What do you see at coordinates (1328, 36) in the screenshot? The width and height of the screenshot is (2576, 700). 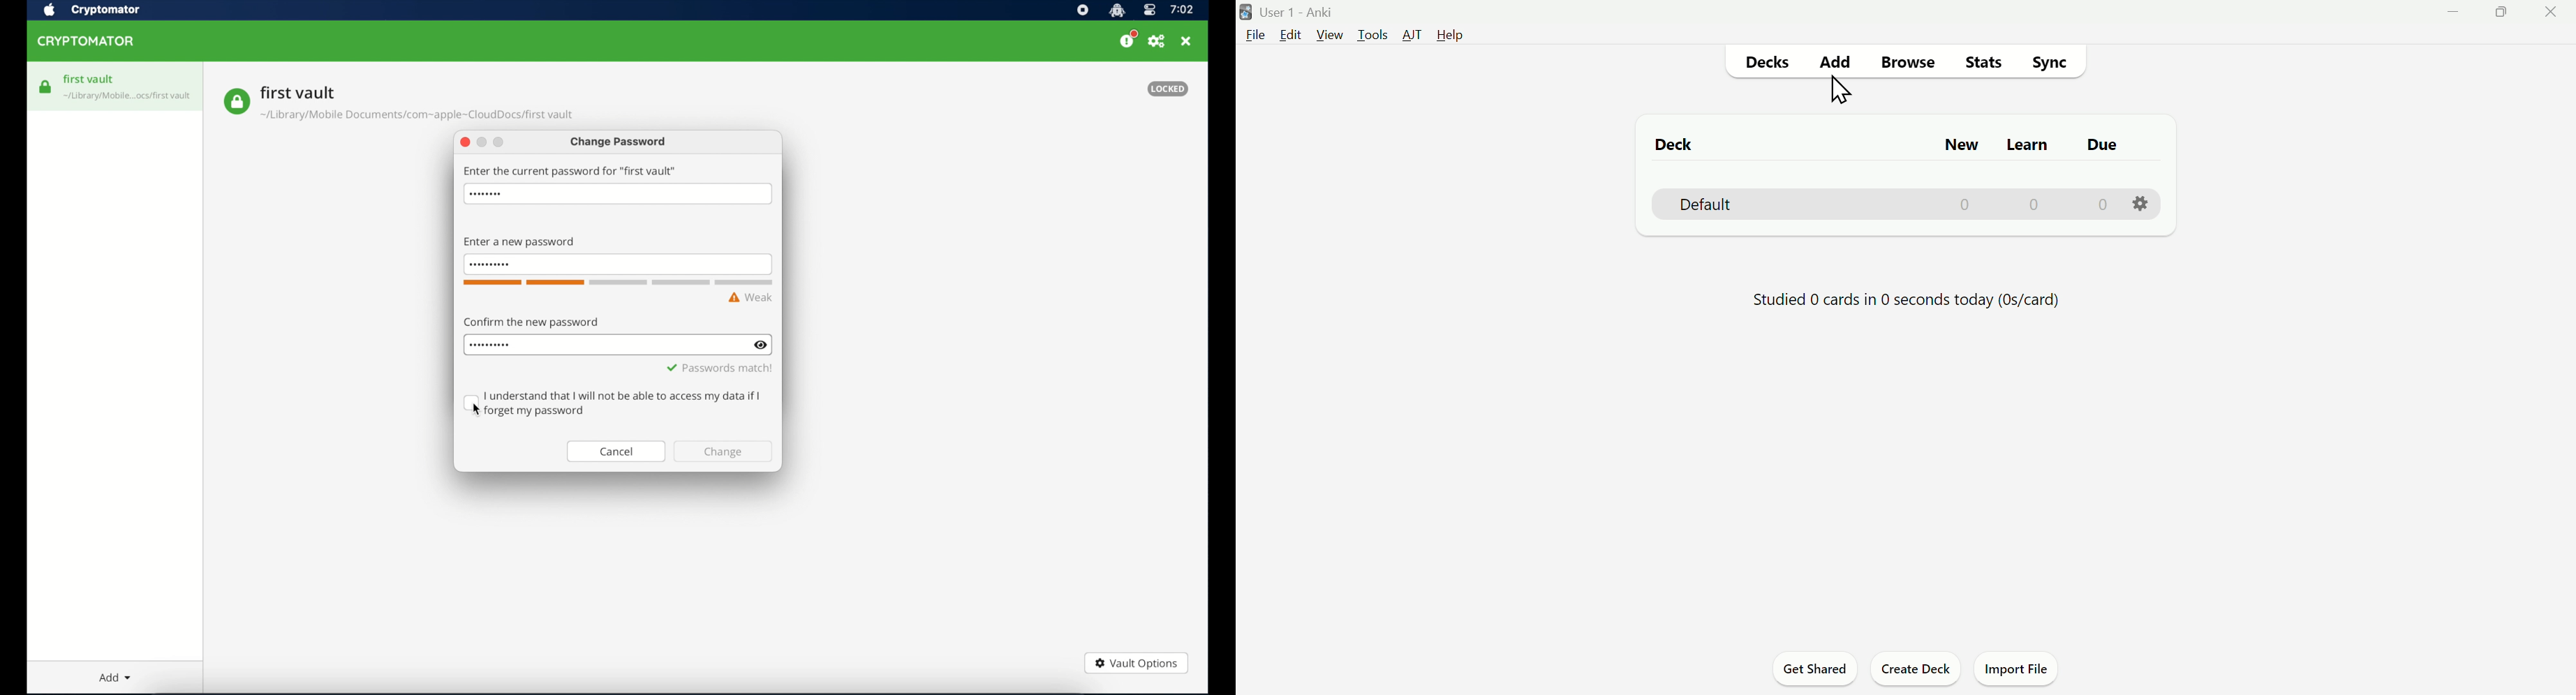 I see `View` at bounding box center [1328, 36].